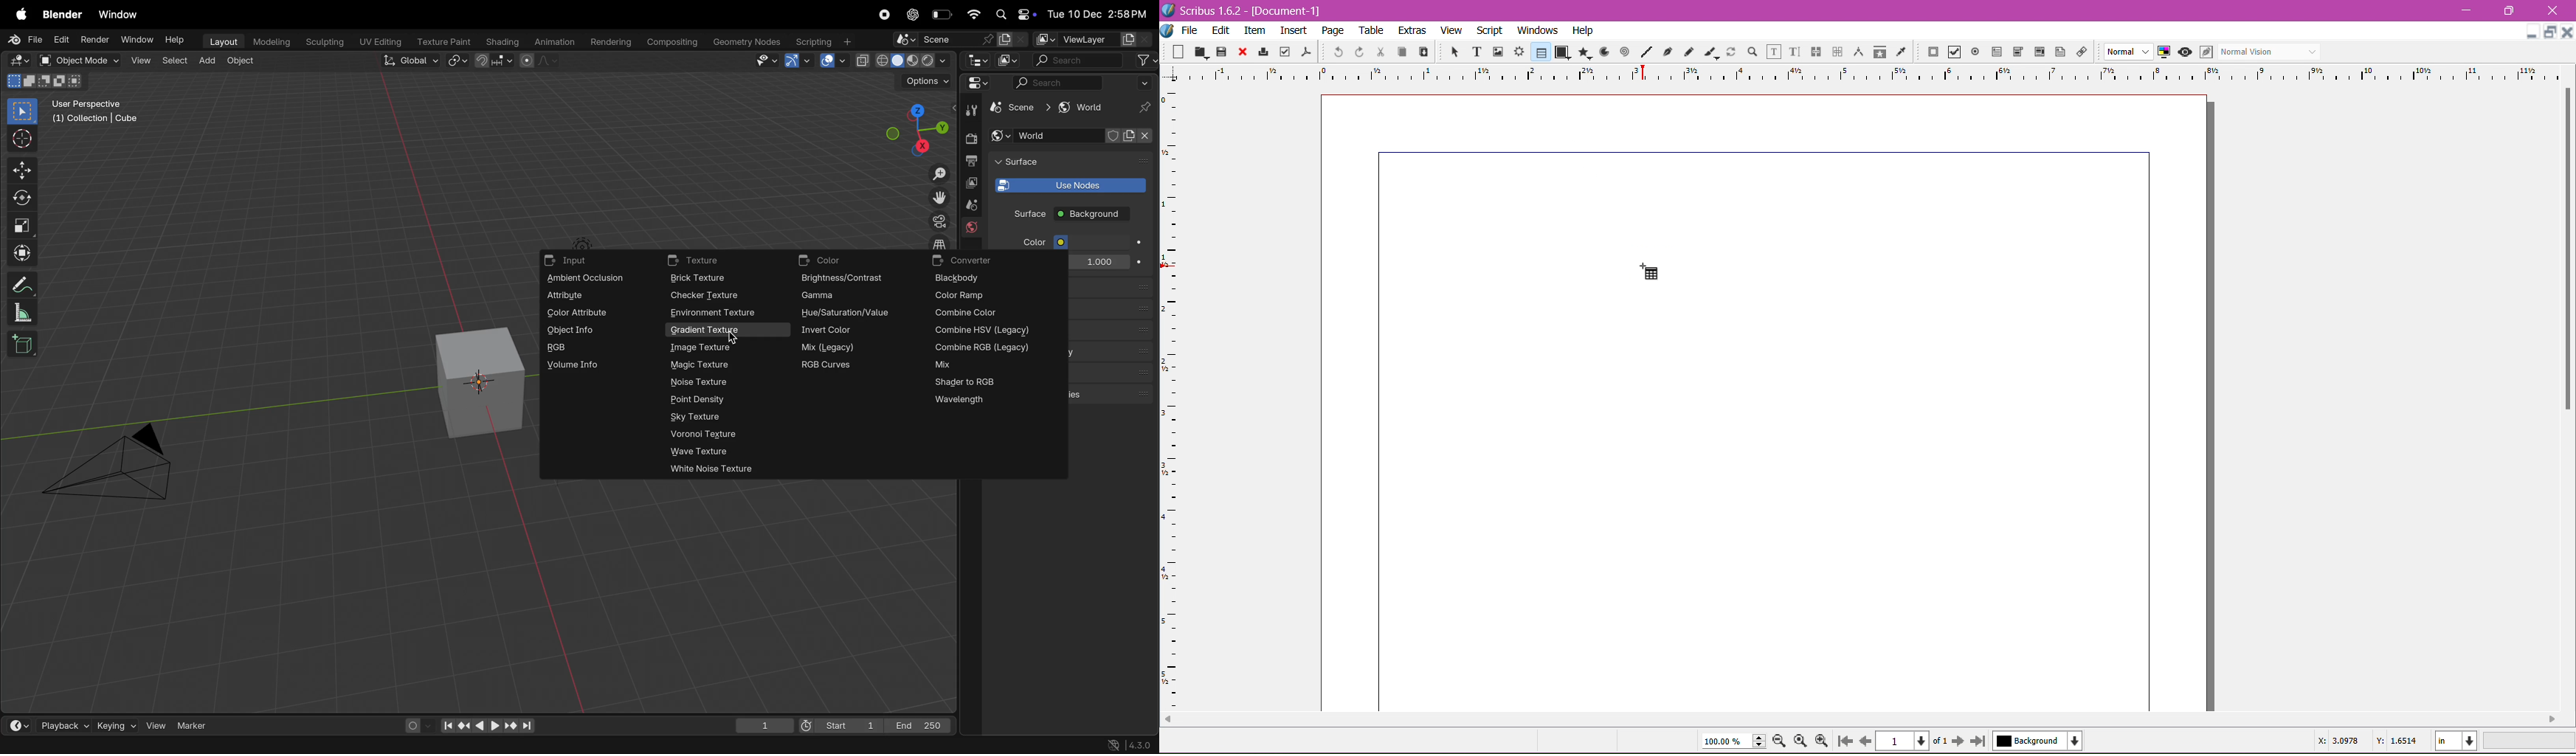  What do you see at coordinates (94, 41) in the screenshot?
I see `Render` at bounding box center [94, 41].